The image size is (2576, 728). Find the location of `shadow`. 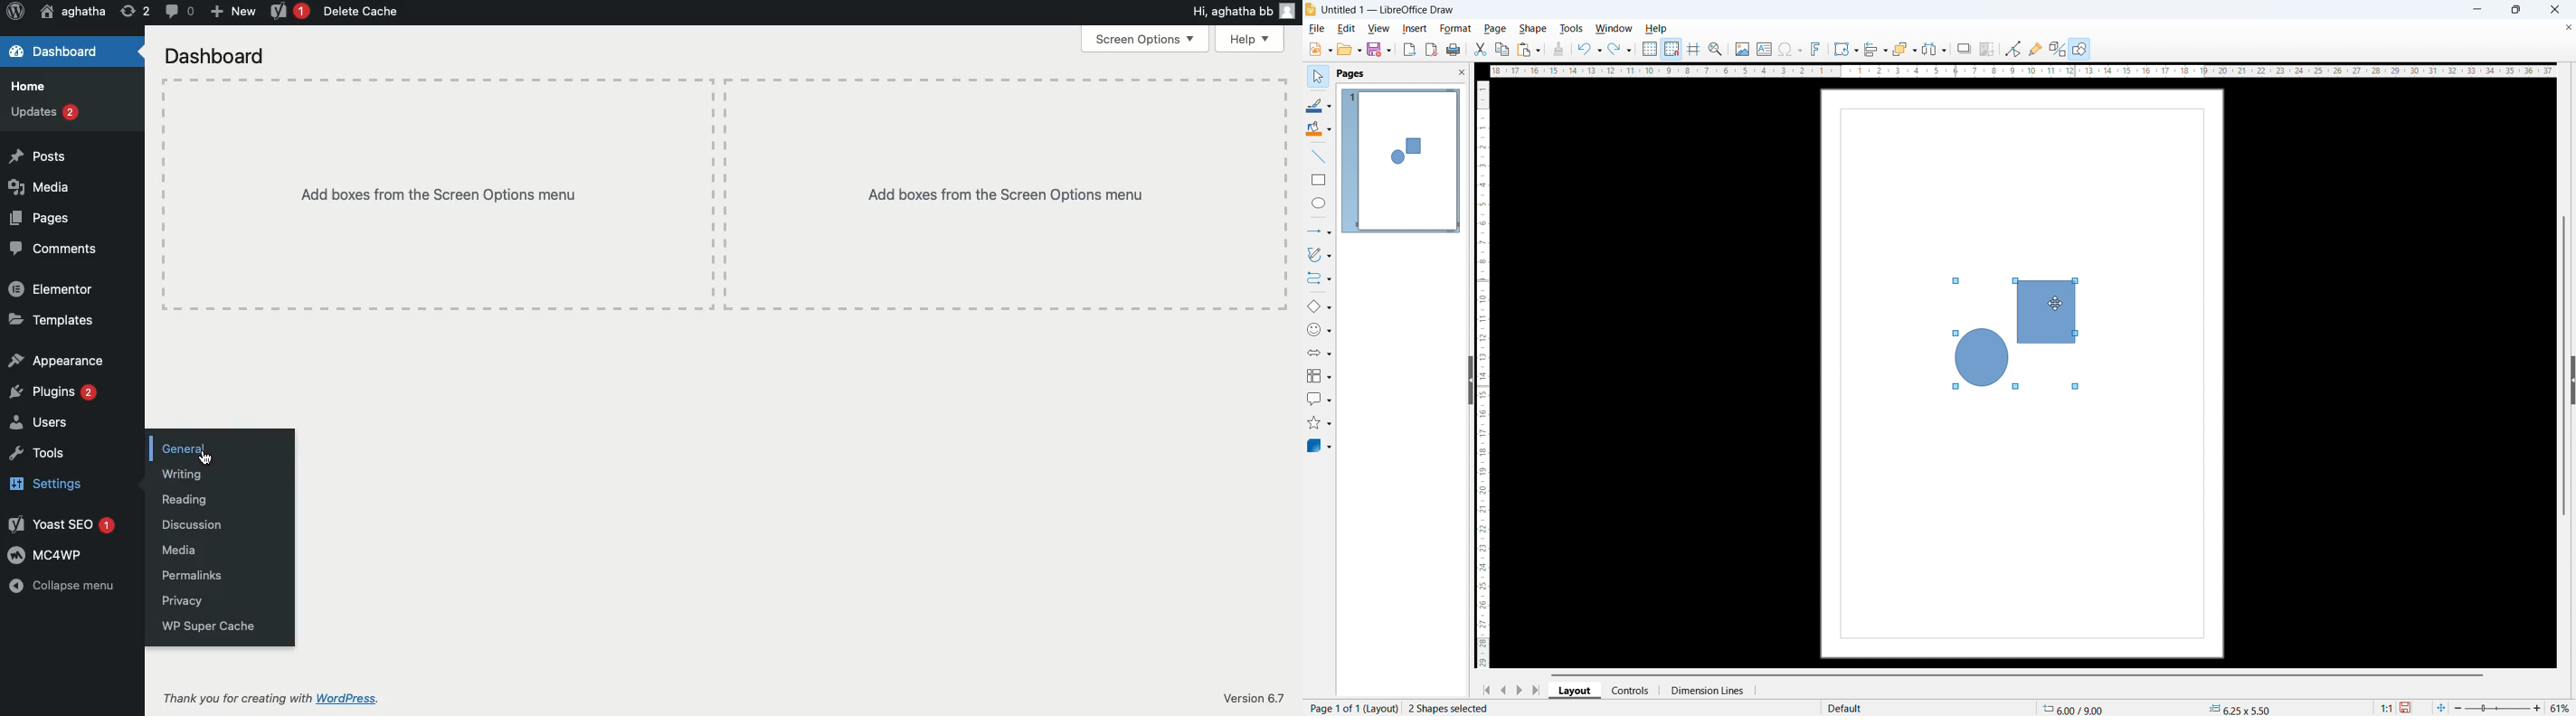

shadow is located at coordinates (1965, 49).